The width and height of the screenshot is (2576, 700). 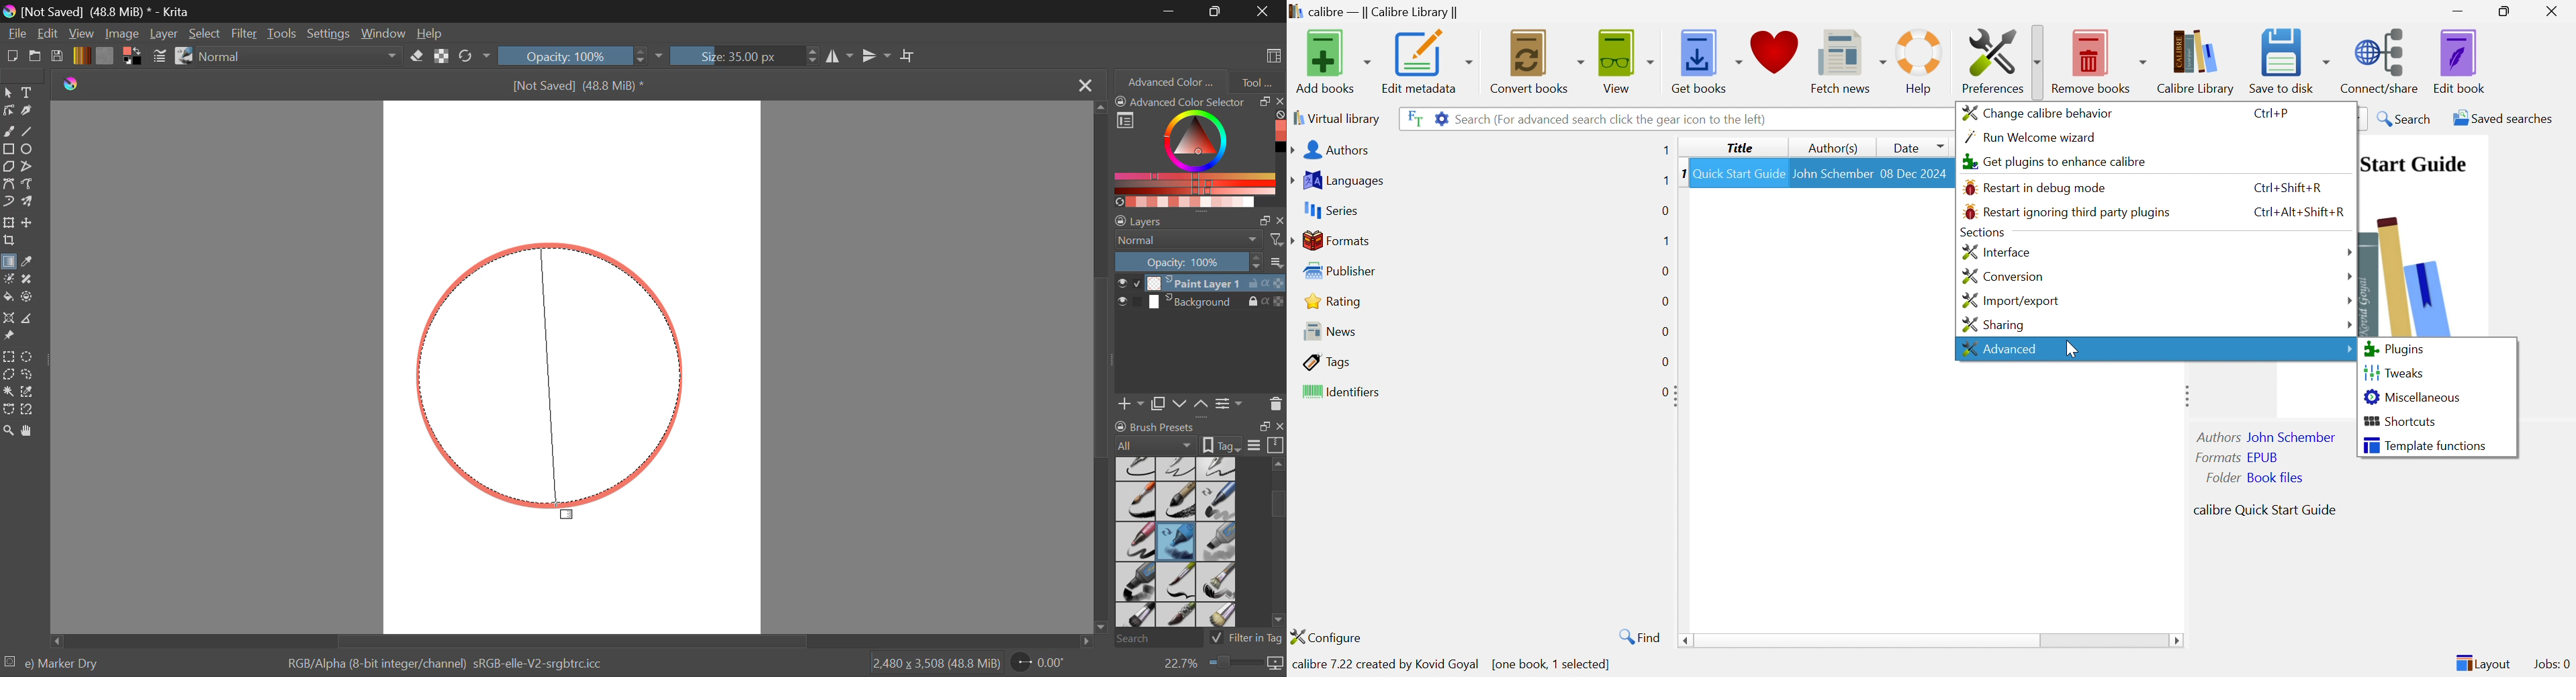 I want to click on Tags, so click(x=1328, y=361).